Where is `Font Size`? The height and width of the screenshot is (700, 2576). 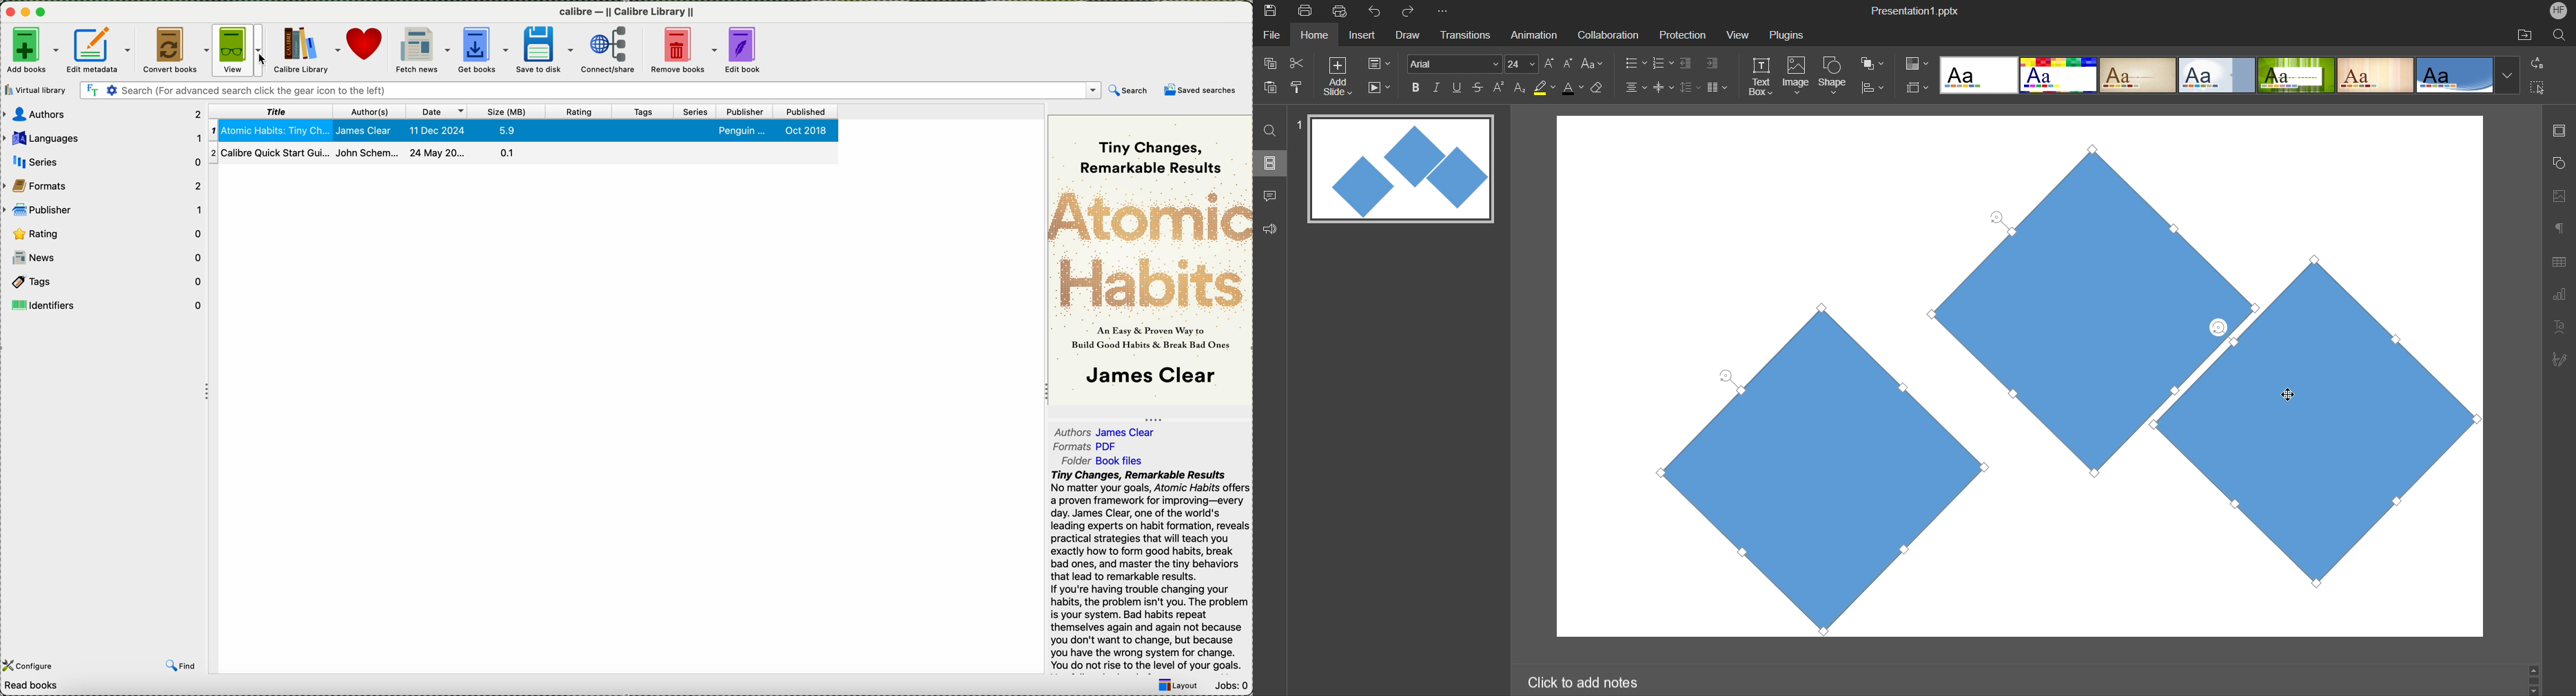
Font Size is located at coordinates (1522, 64).